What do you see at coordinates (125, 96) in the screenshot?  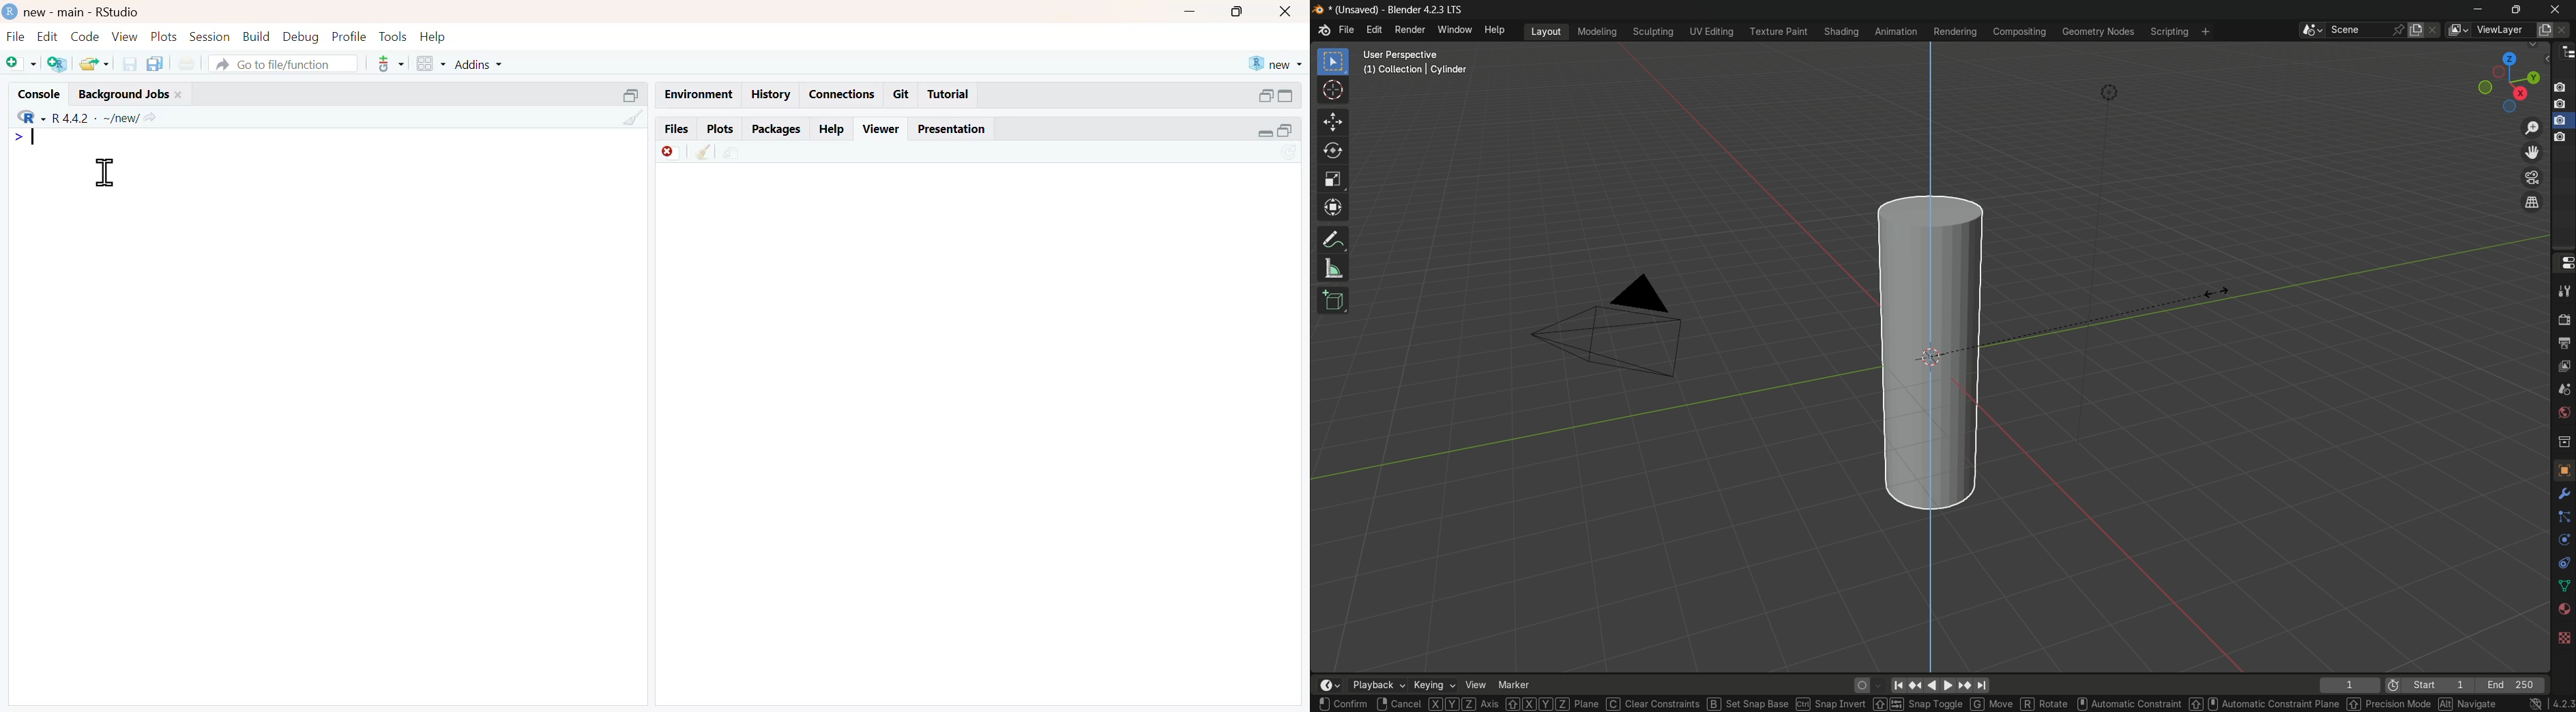 I see `Background jobs` at bounding box center [125, 96].